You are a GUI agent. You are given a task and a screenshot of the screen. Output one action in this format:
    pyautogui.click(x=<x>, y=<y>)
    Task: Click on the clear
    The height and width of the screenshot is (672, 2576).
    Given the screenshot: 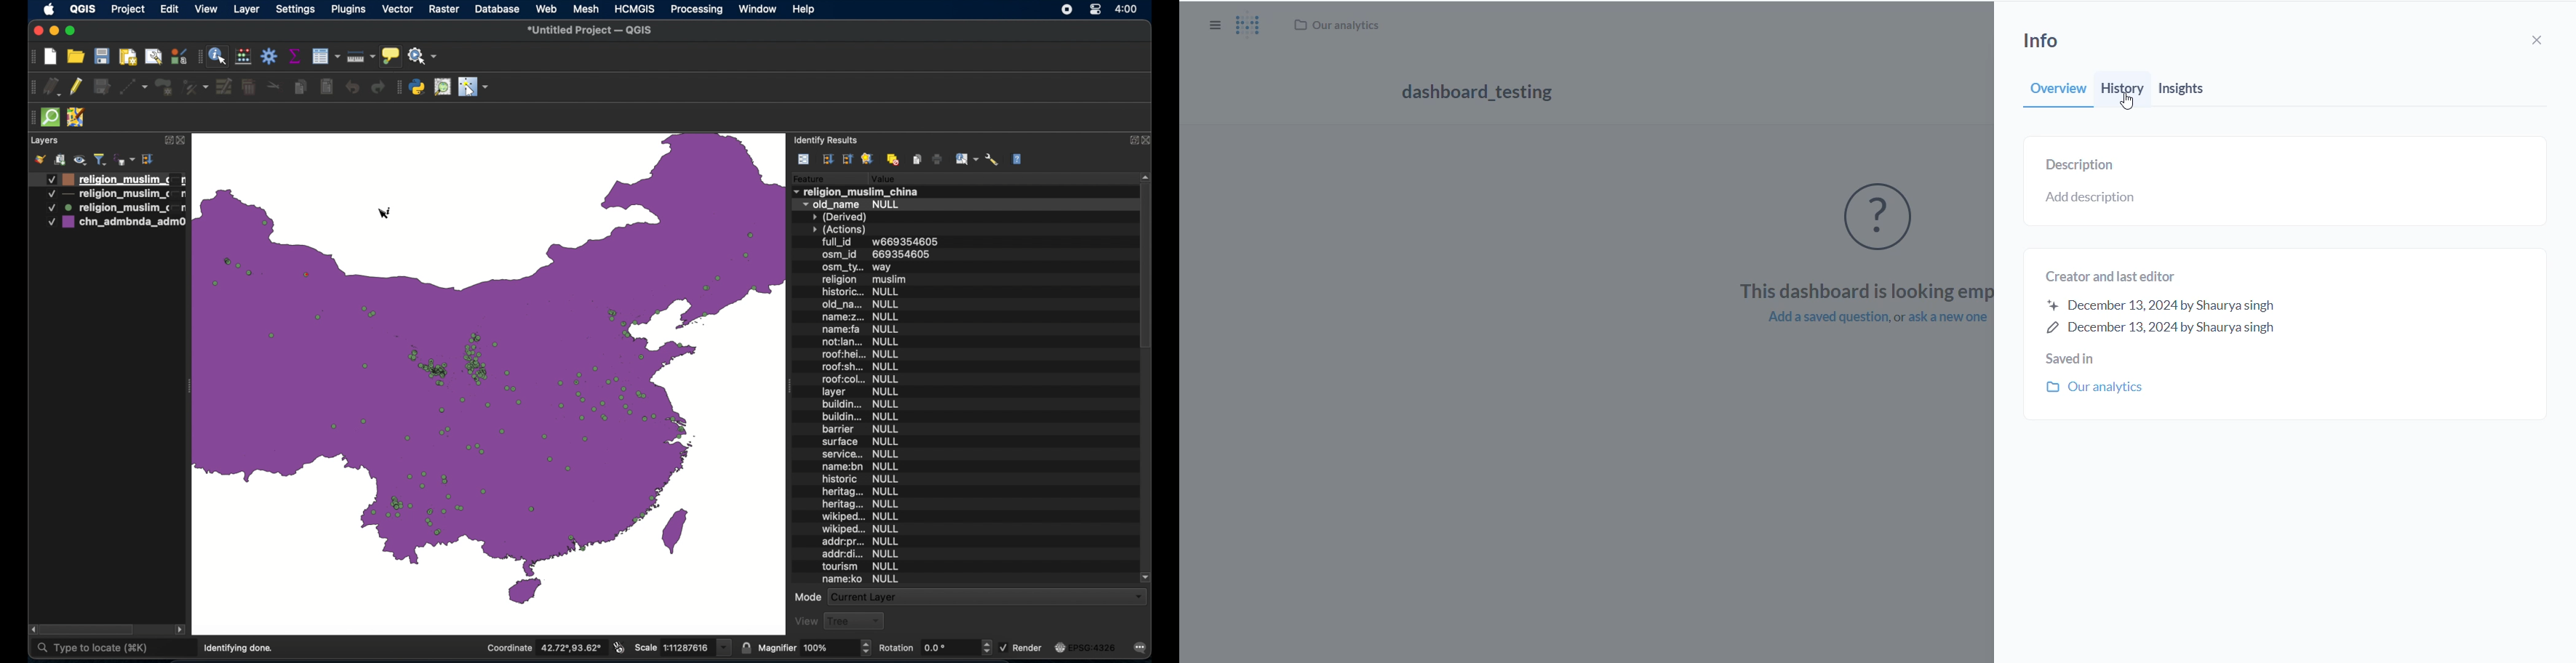 What is the action you would take?
    pyautogui.click(x=893, y=158)
    